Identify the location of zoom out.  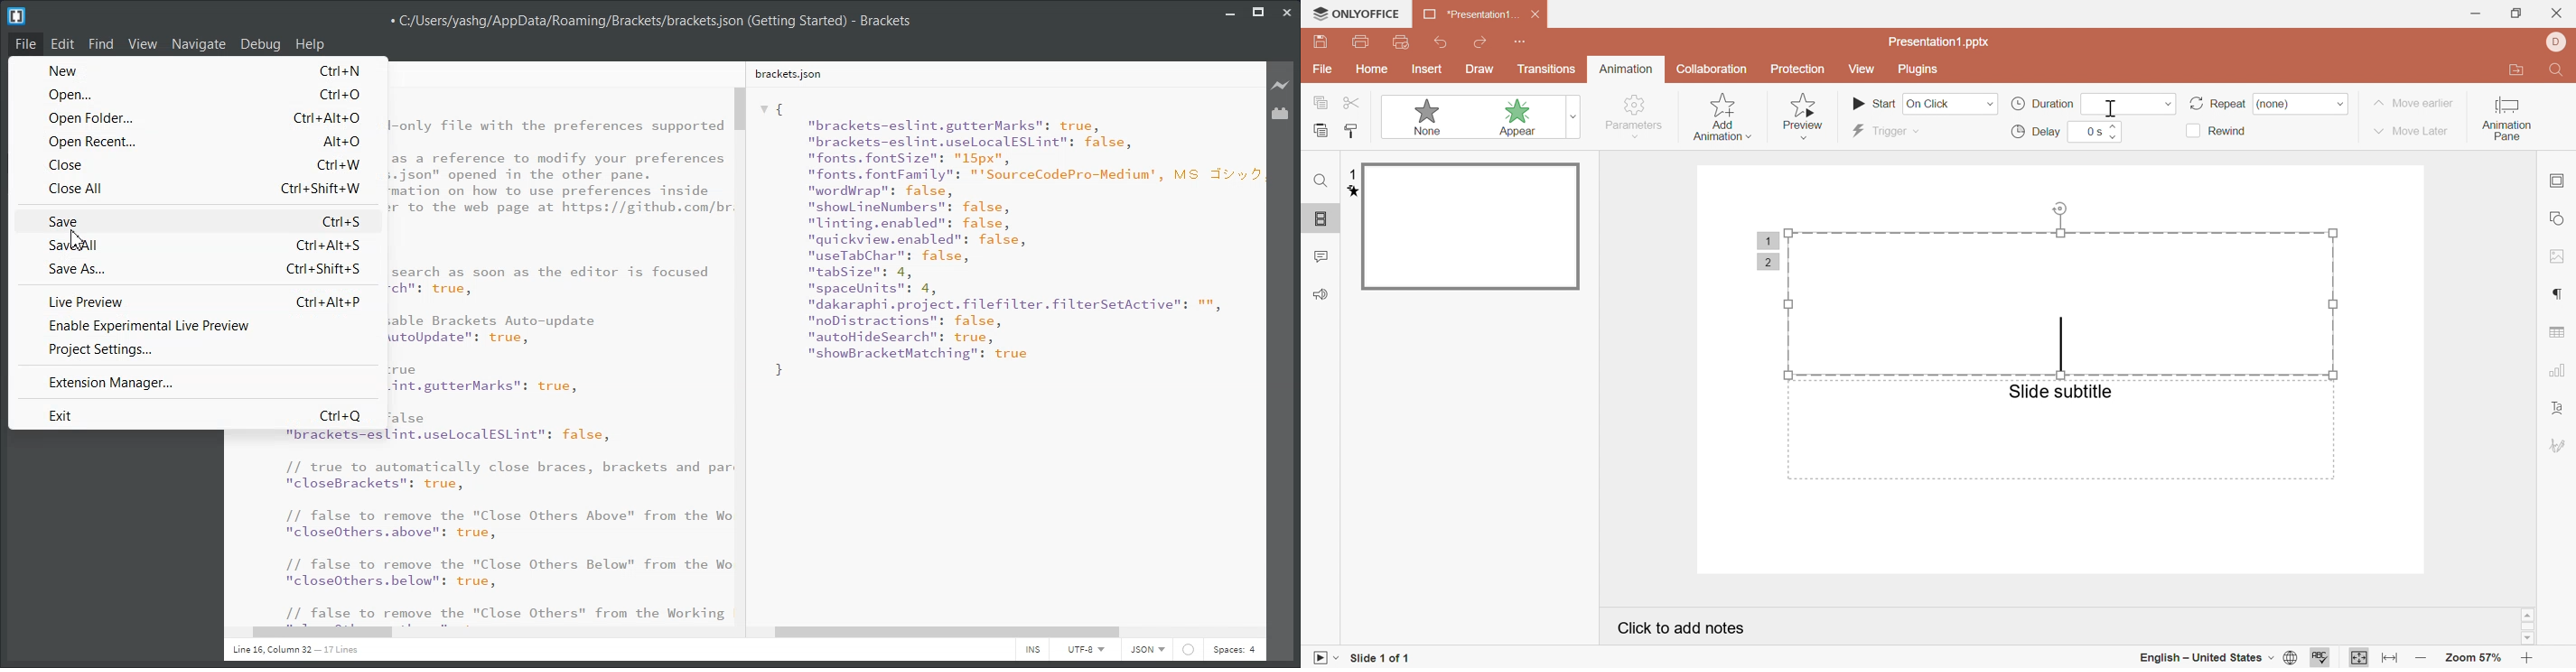
(2422, 659).